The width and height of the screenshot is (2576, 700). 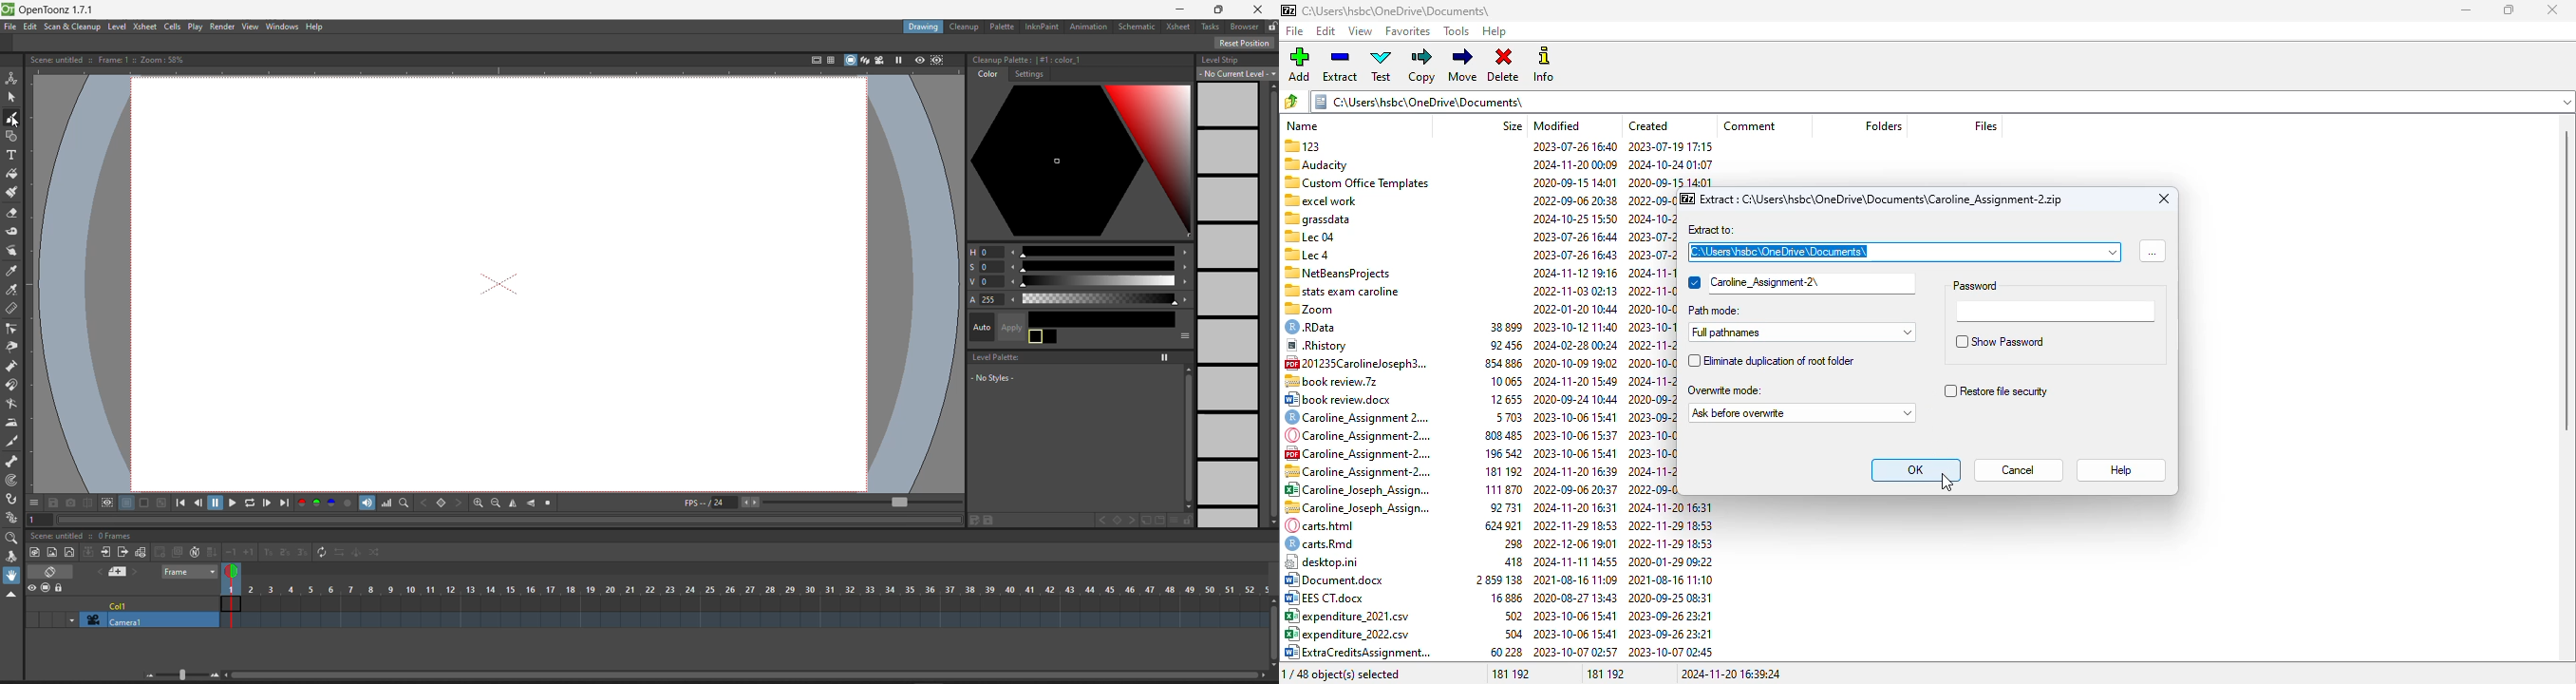 I want to click on scan and cleanup, so click(x=74, y=27).